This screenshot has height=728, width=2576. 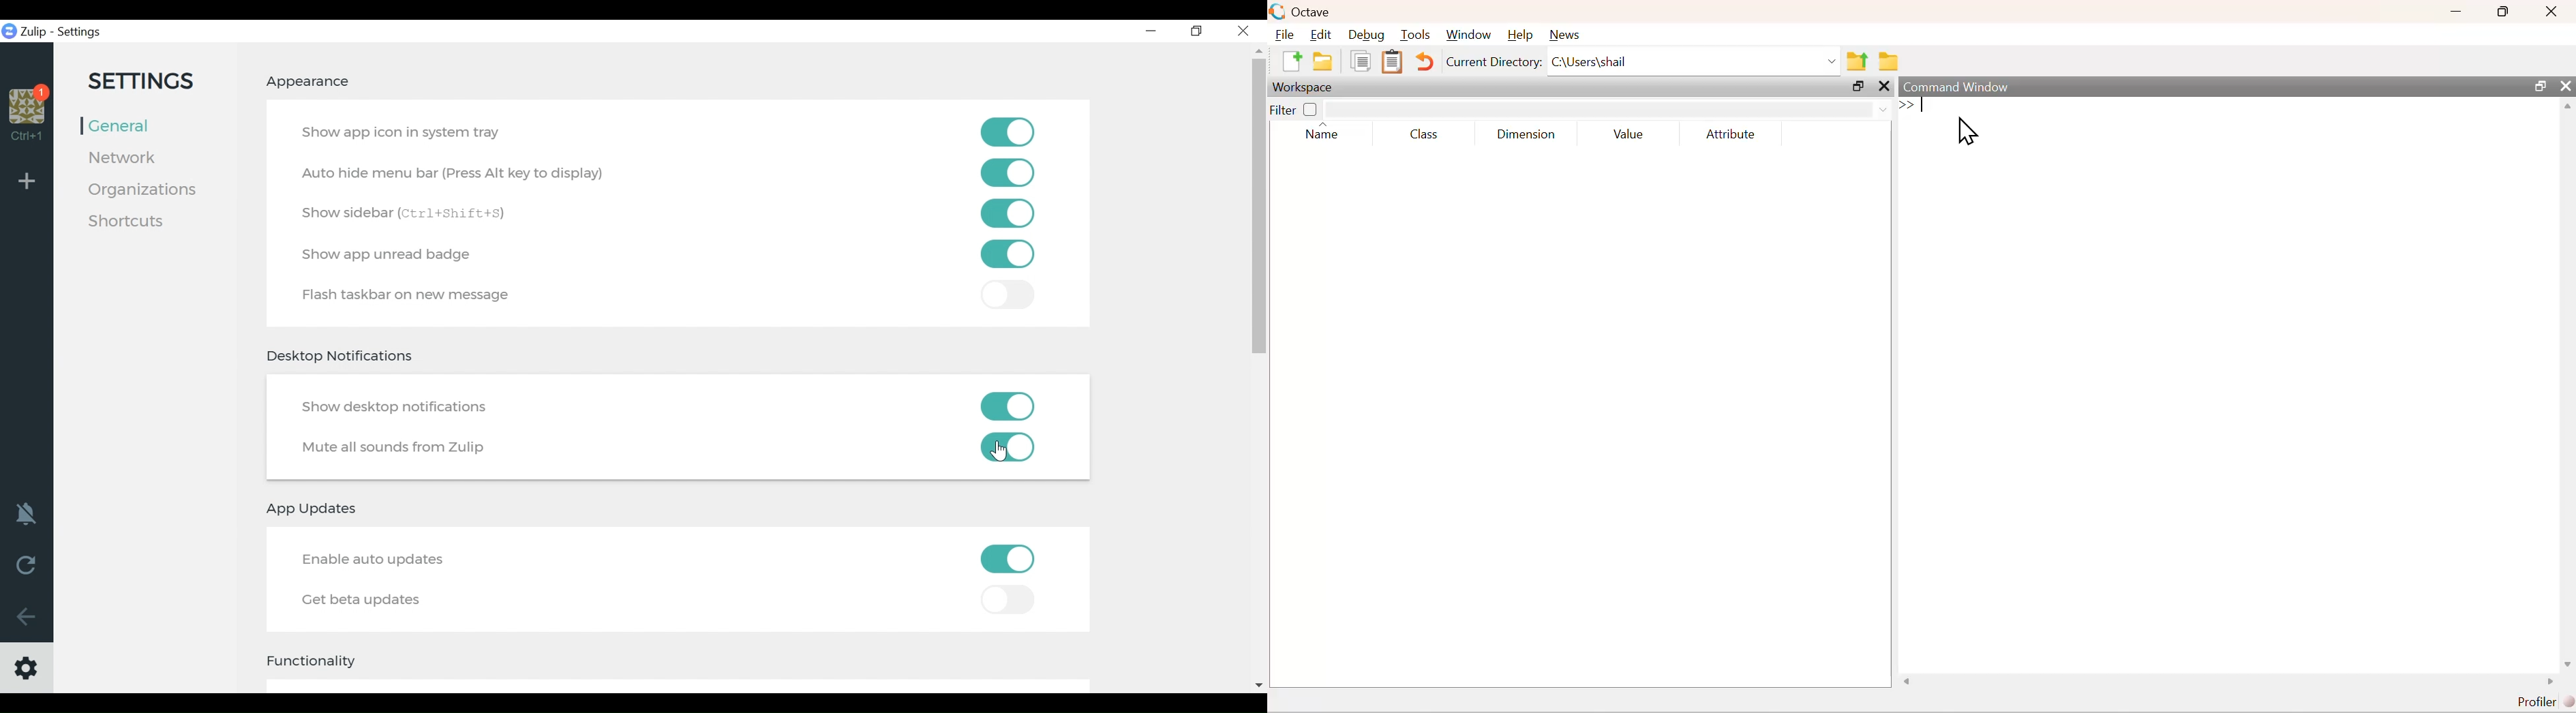 What do you see at coordinates (121, 125) in the screenshot?
I see `General` at bounding box center [121, 125].